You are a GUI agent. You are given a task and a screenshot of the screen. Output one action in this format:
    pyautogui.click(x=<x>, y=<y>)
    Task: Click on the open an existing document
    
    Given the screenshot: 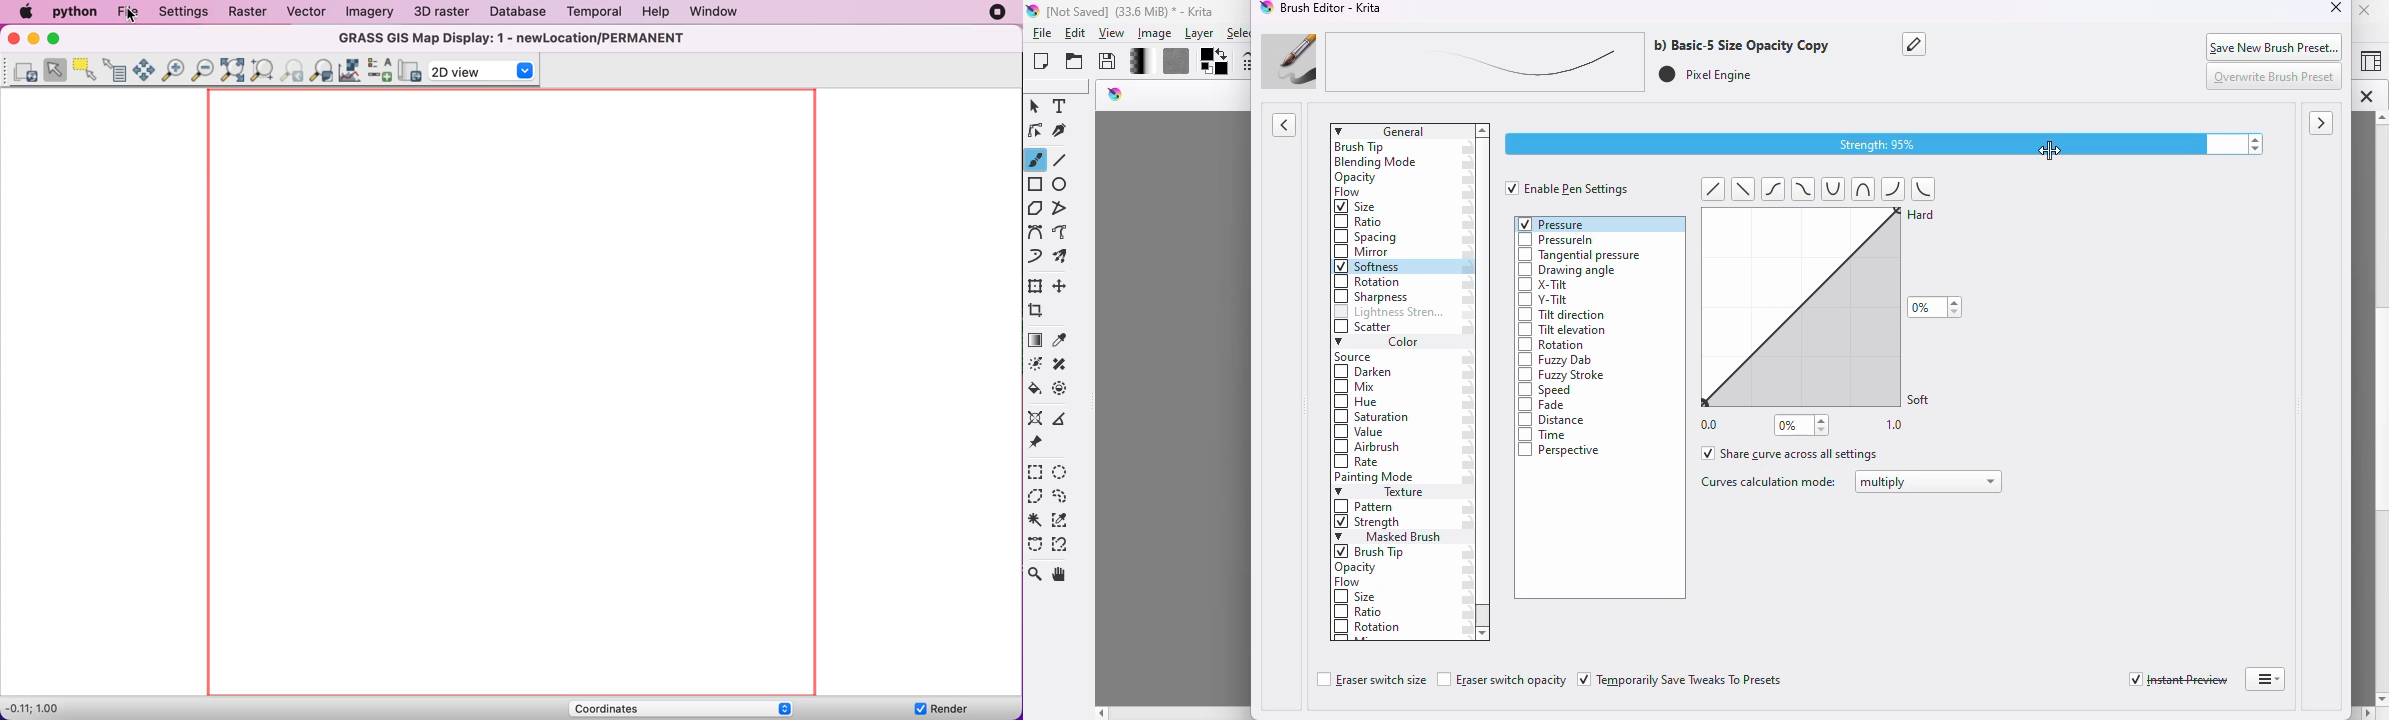 What is the action you would take?
    pyautogui.click(x=1075, y=61)
    